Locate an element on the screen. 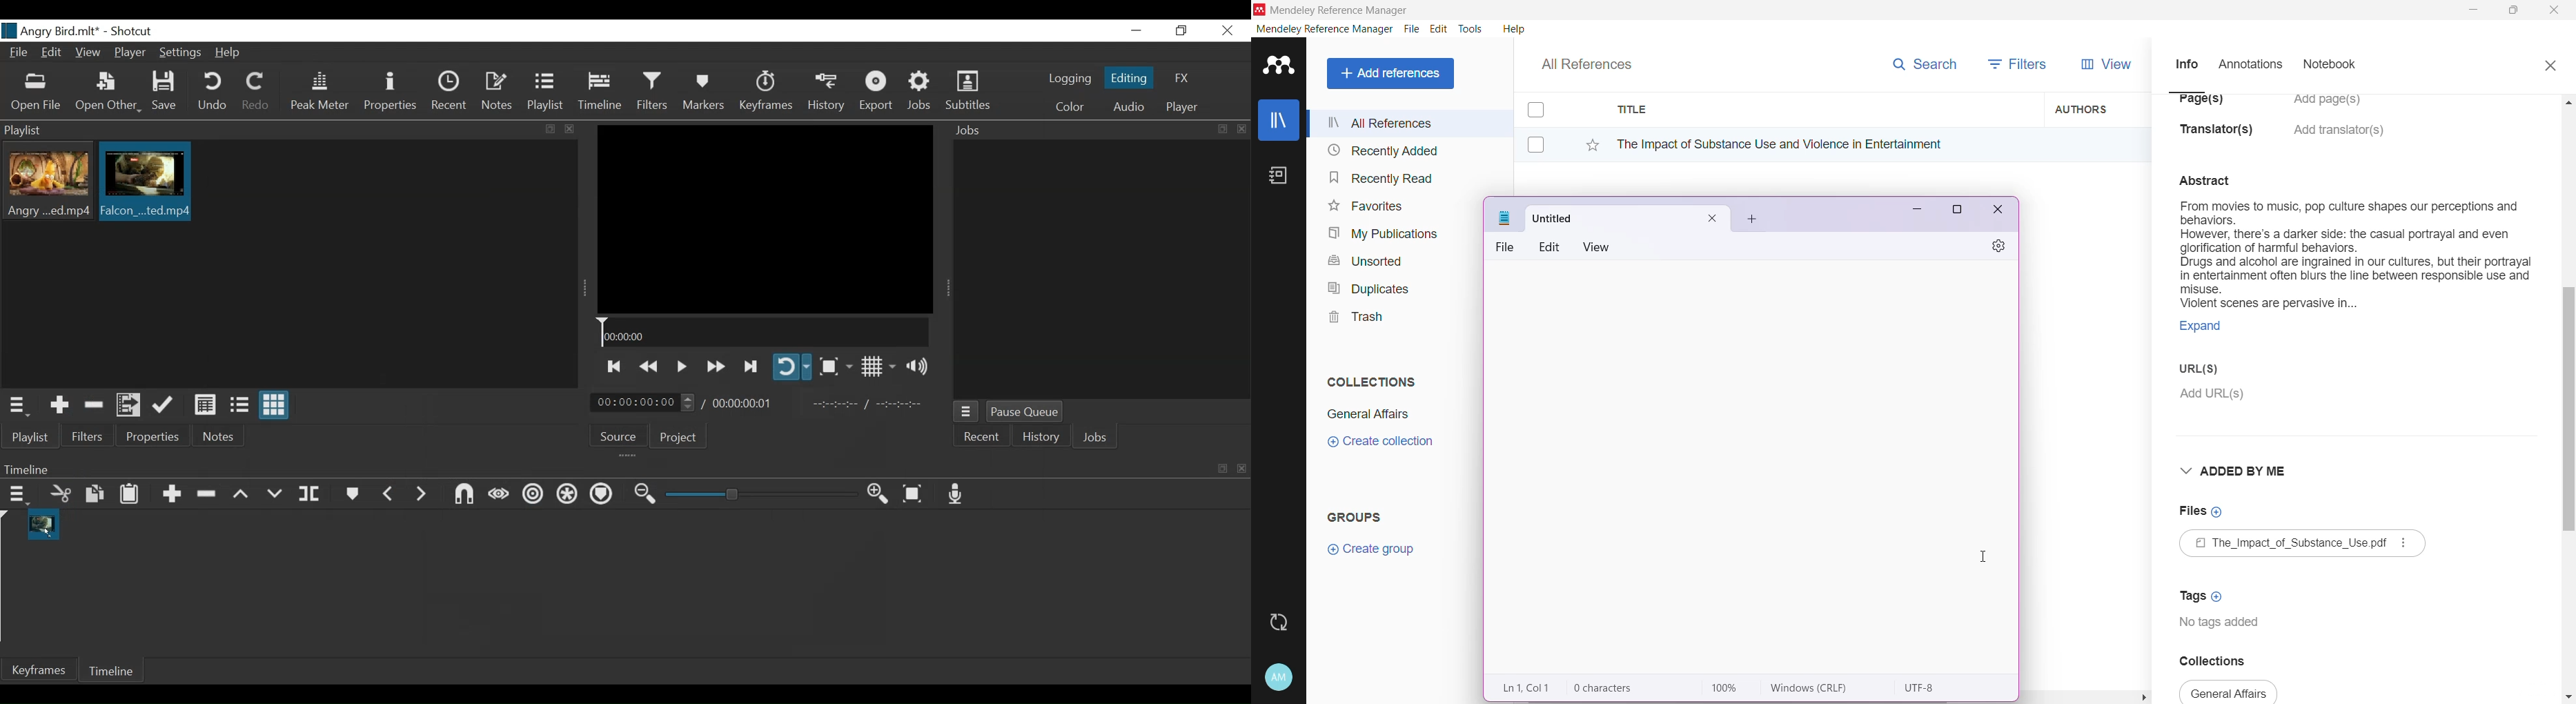  Help is located at coordinates (1513, 28).